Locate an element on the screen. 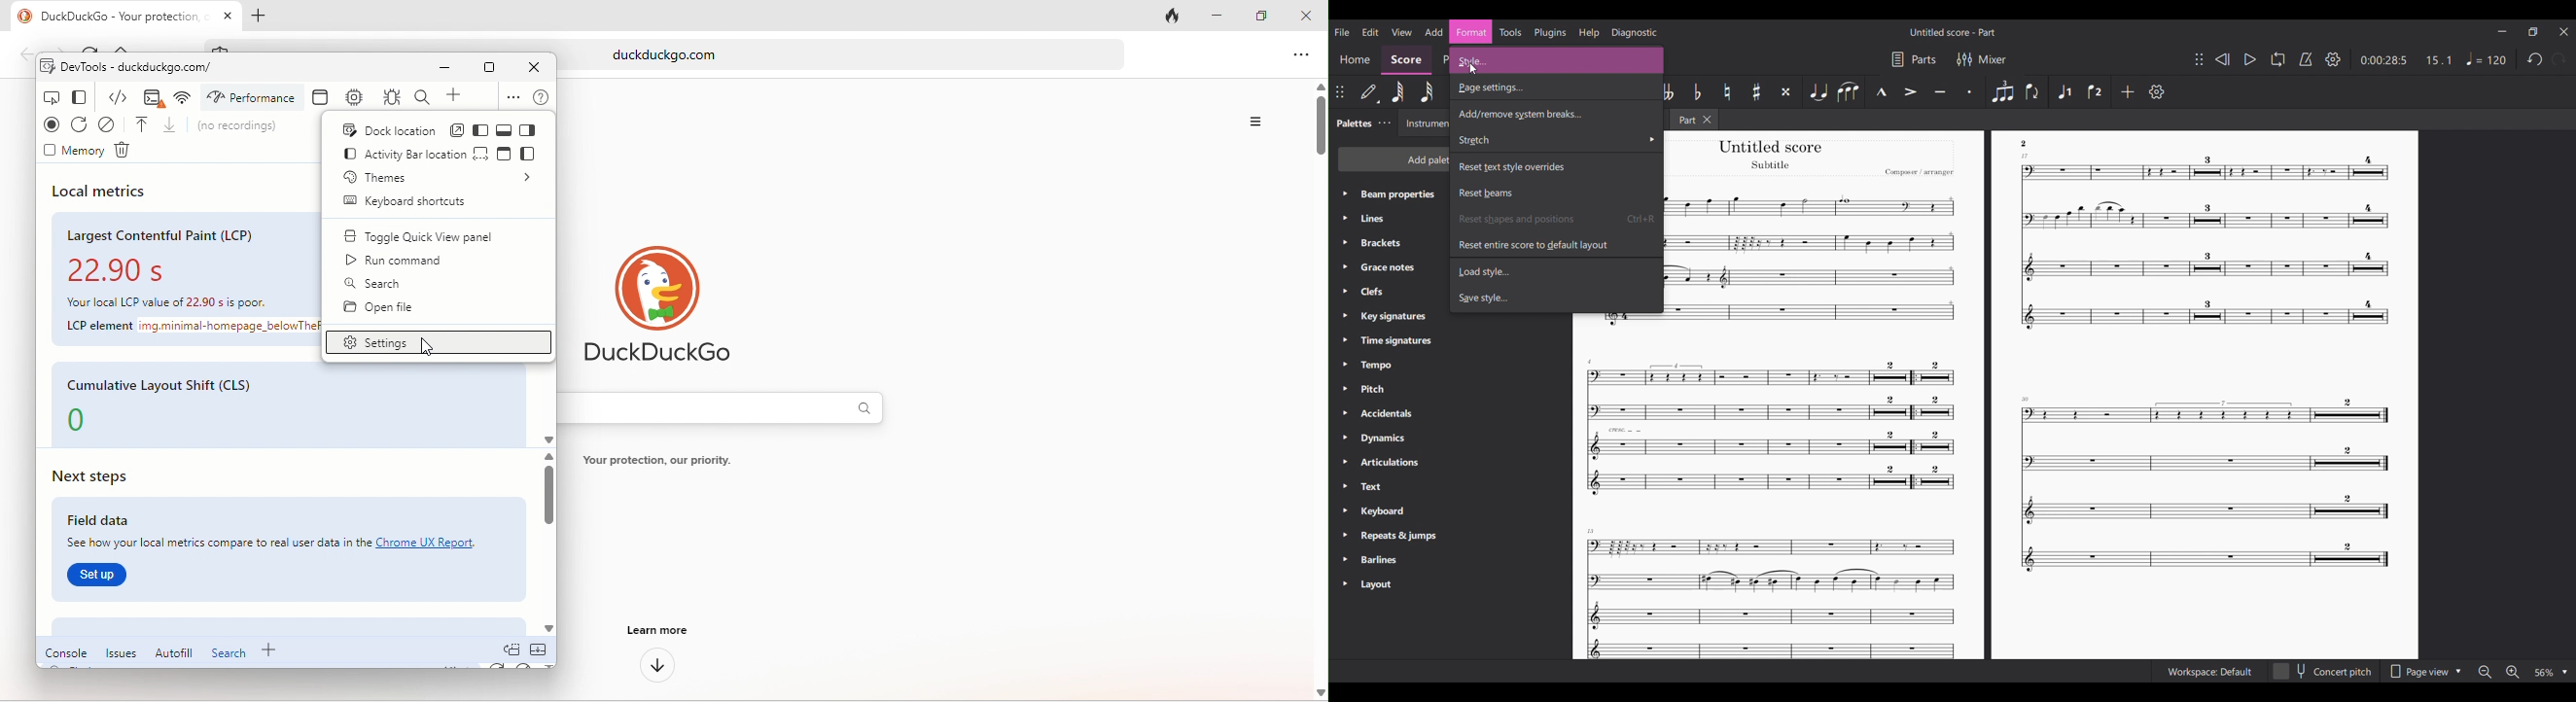  option is located at coordinates (1301, 57).